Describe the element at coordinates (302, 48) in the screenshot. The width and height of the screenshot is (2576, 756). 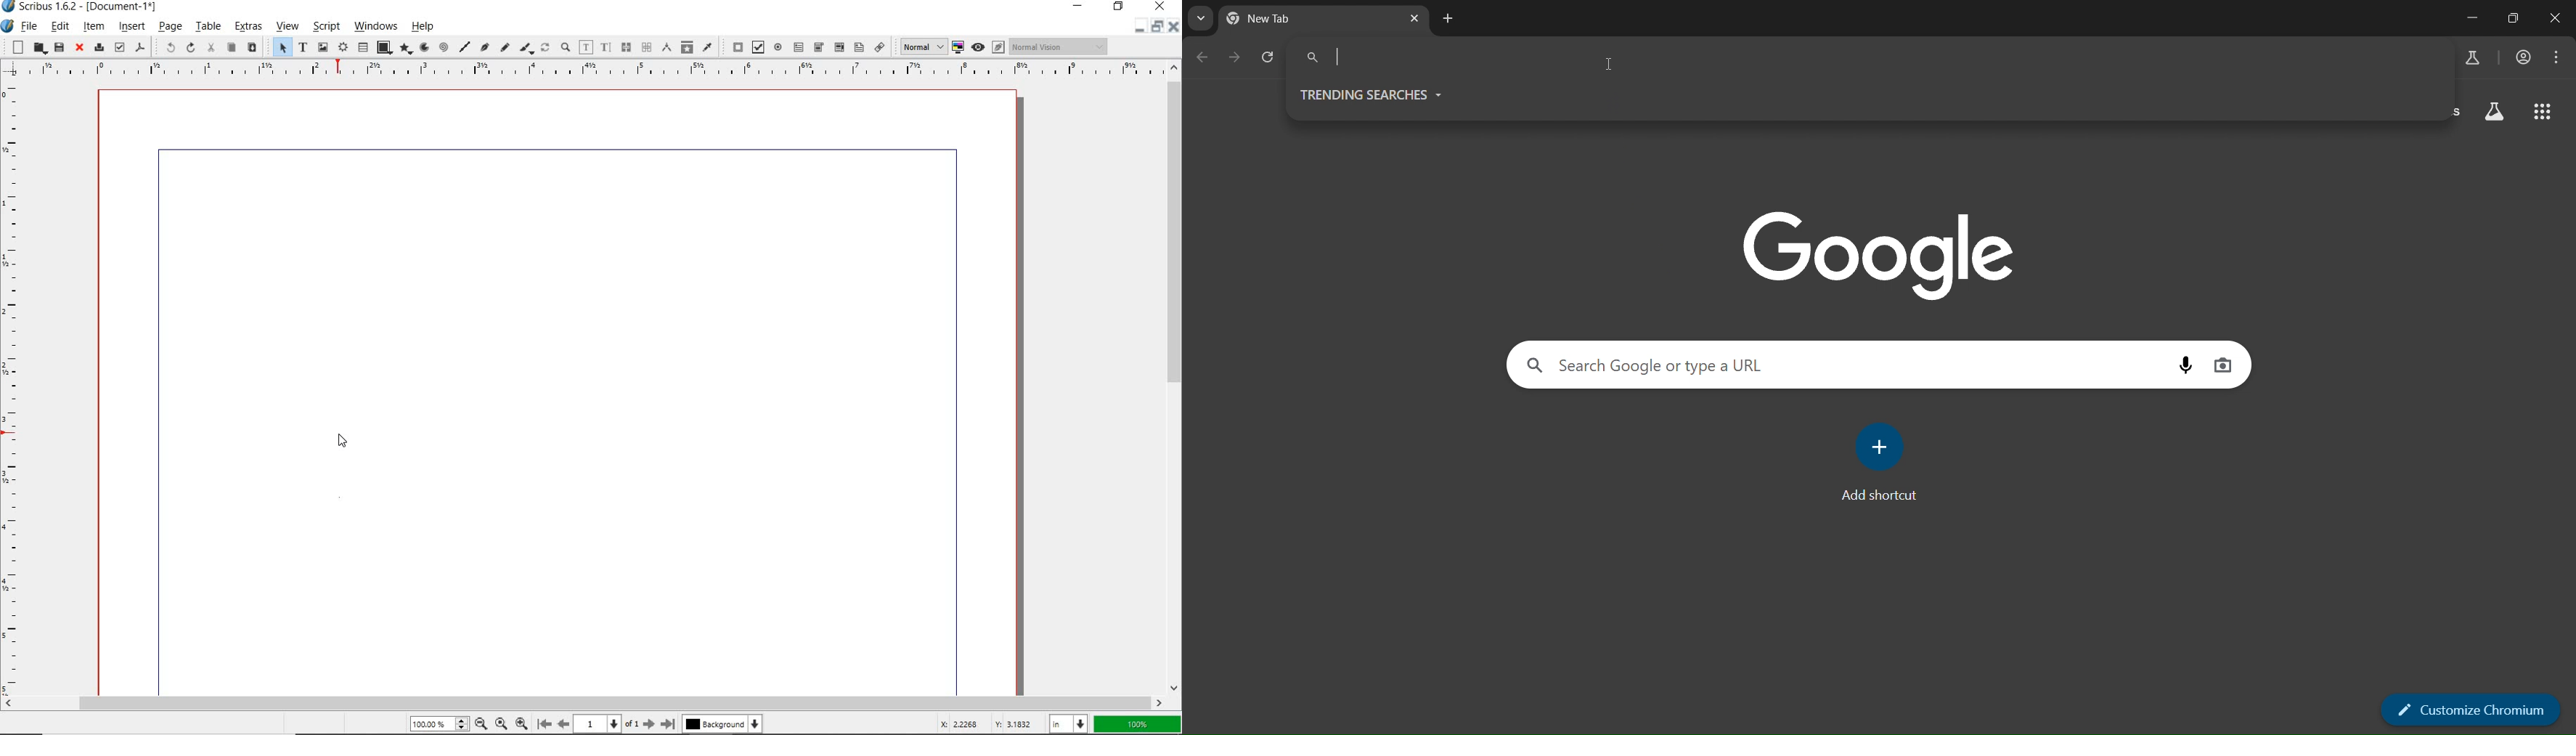
I see `text frame` at that location.